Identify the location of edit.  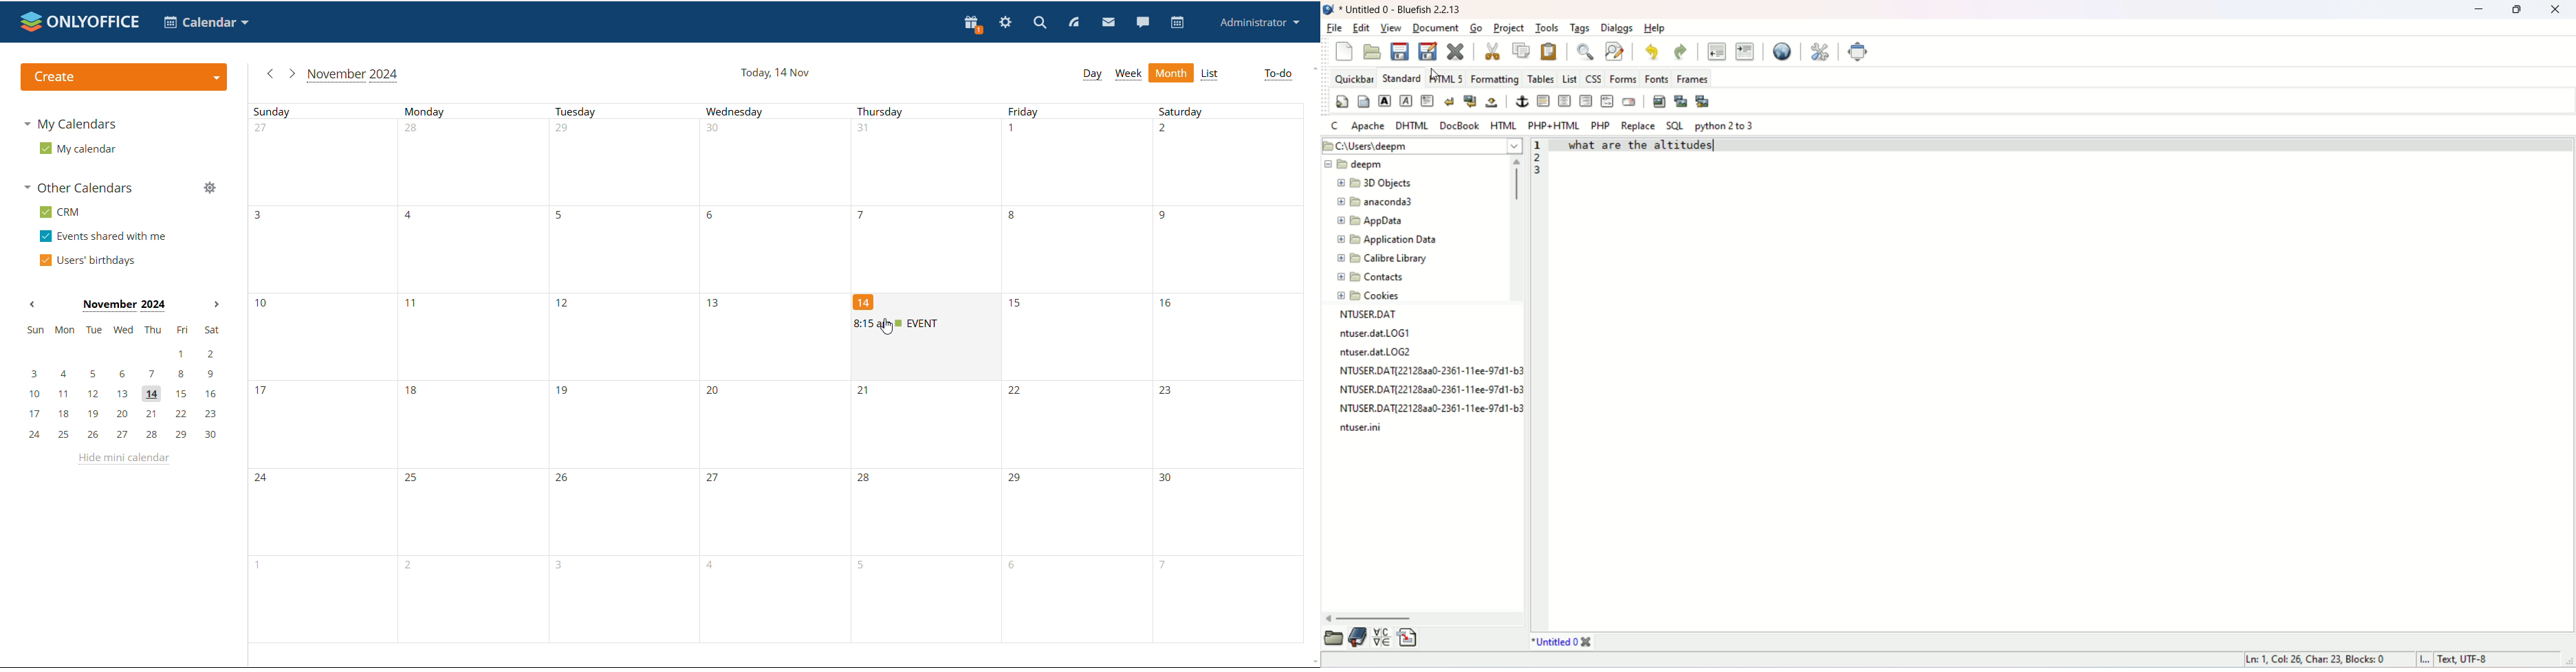
(1363, 27).